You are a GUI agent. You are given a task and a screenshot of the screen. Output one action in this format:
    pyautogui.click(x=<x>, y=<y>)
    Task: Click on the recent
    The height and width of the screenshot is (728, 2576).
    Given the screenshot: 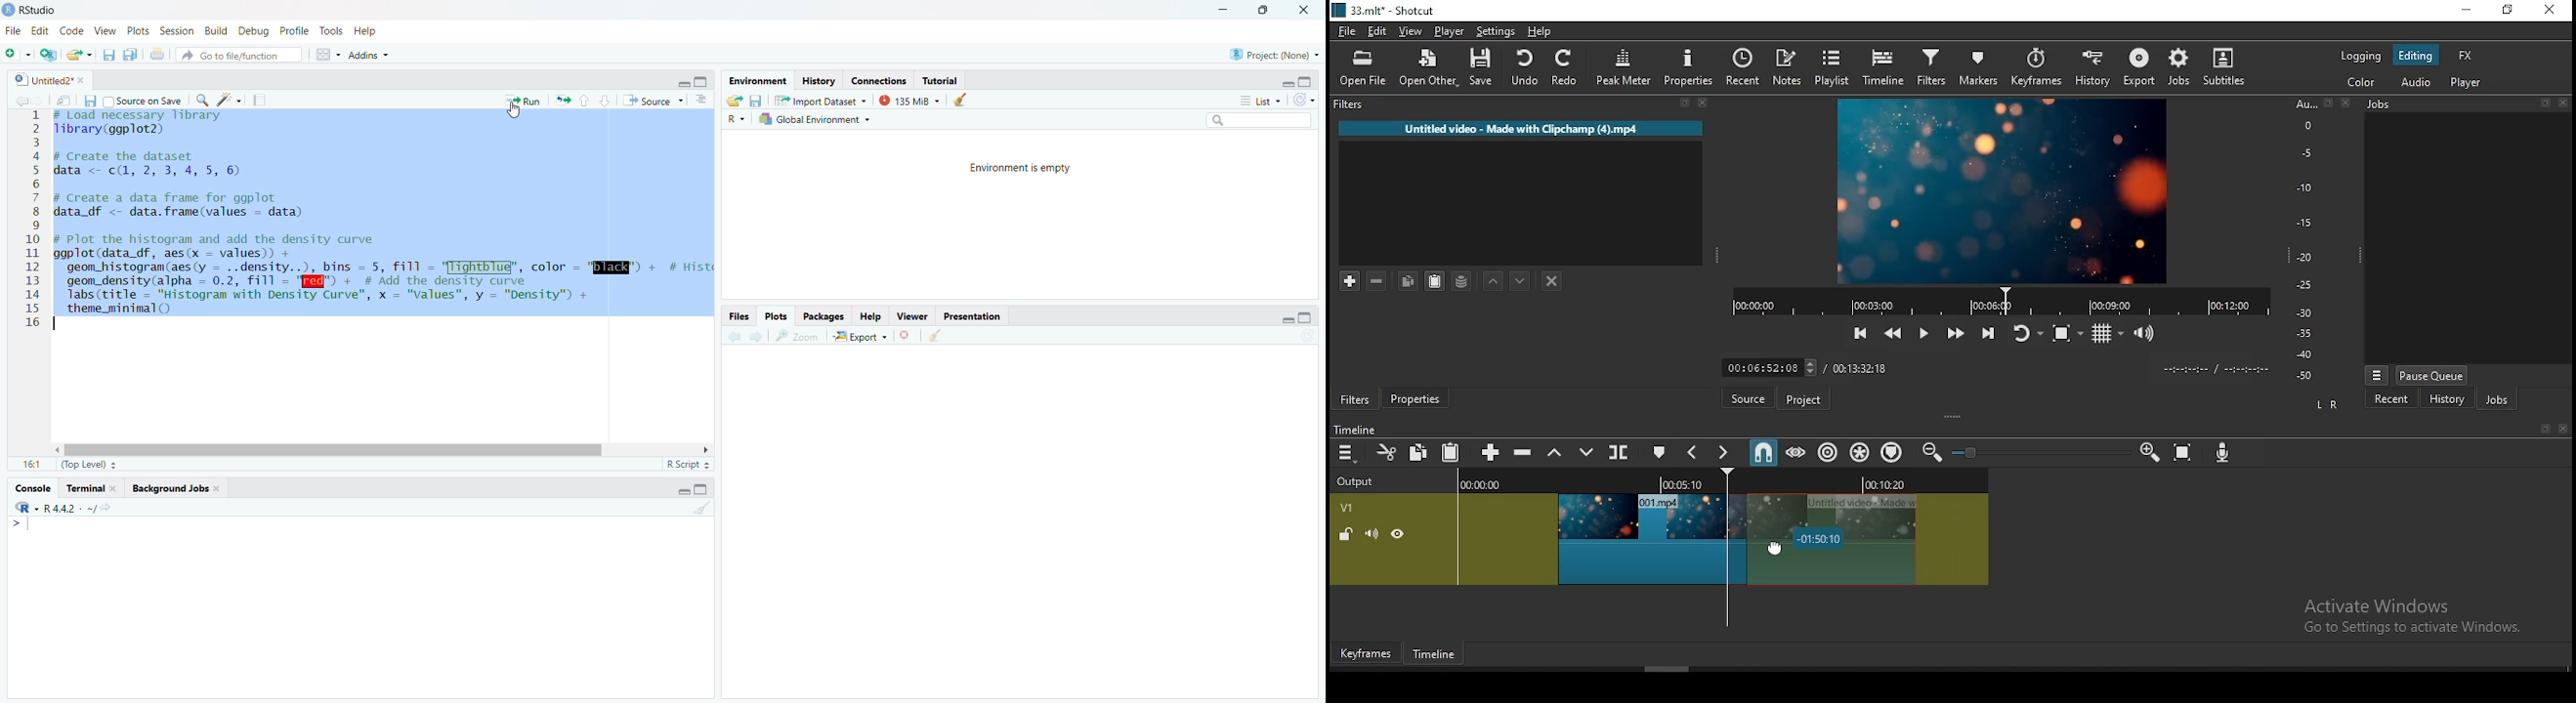 What is the action you would take?
    pyautogui.click(x=1739, y=67)
    